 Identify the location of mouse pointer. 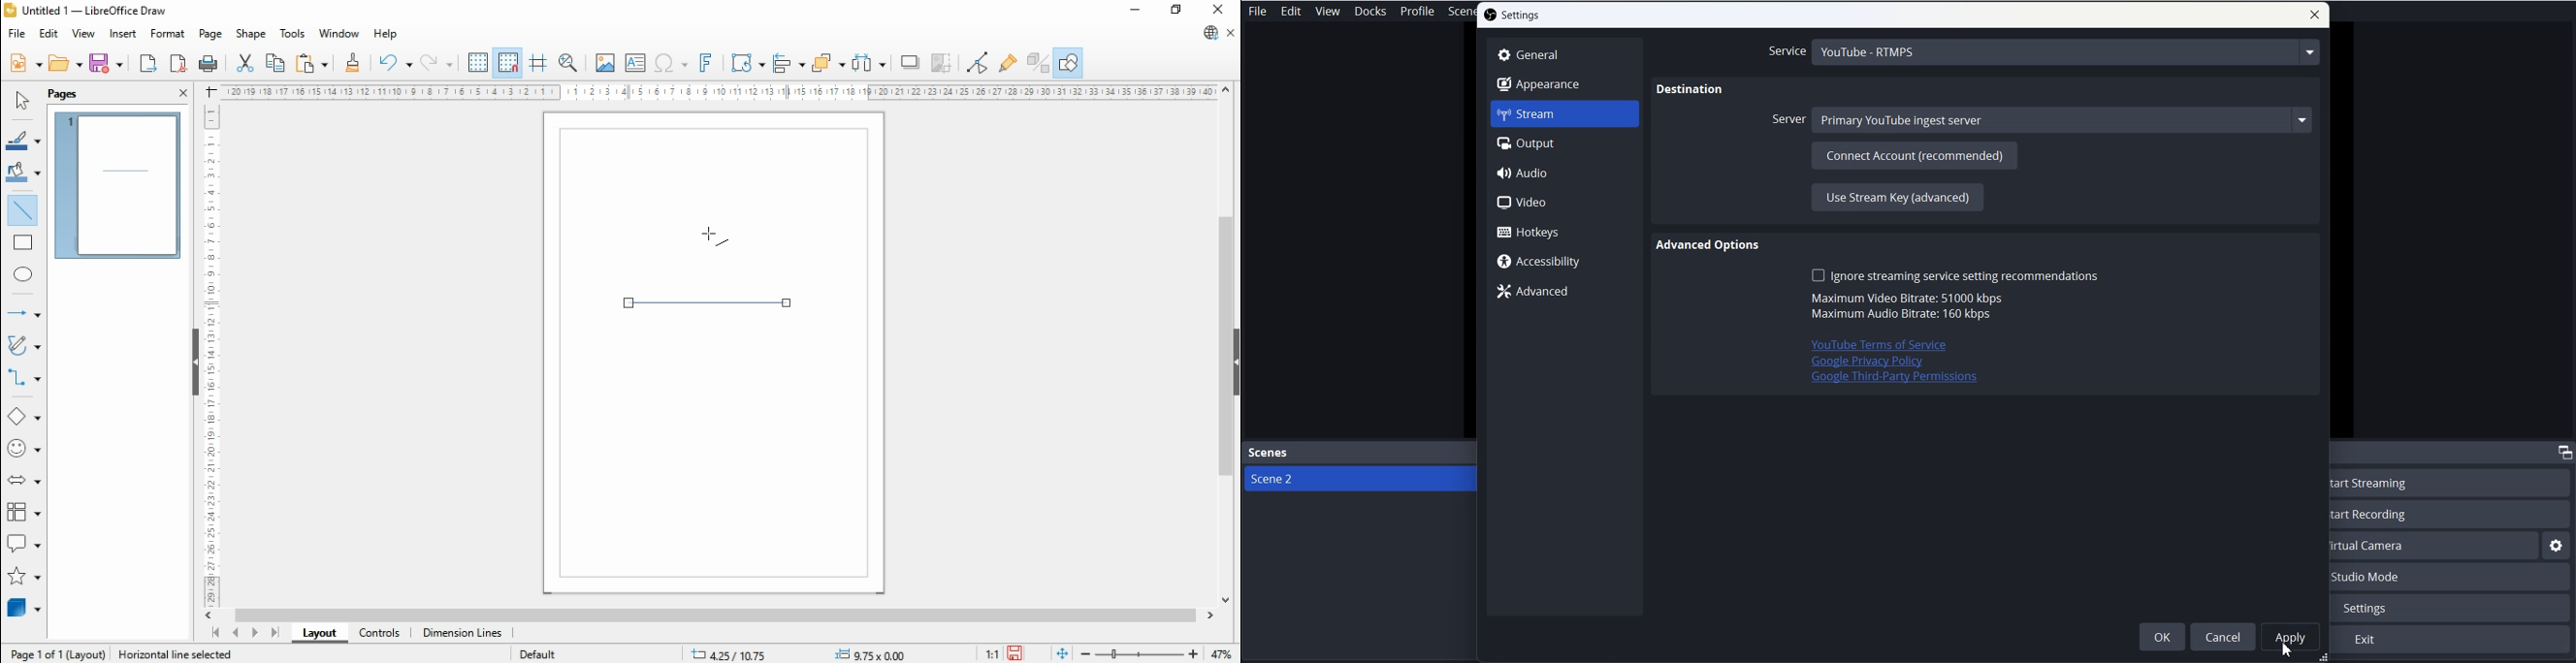
(714, 238).